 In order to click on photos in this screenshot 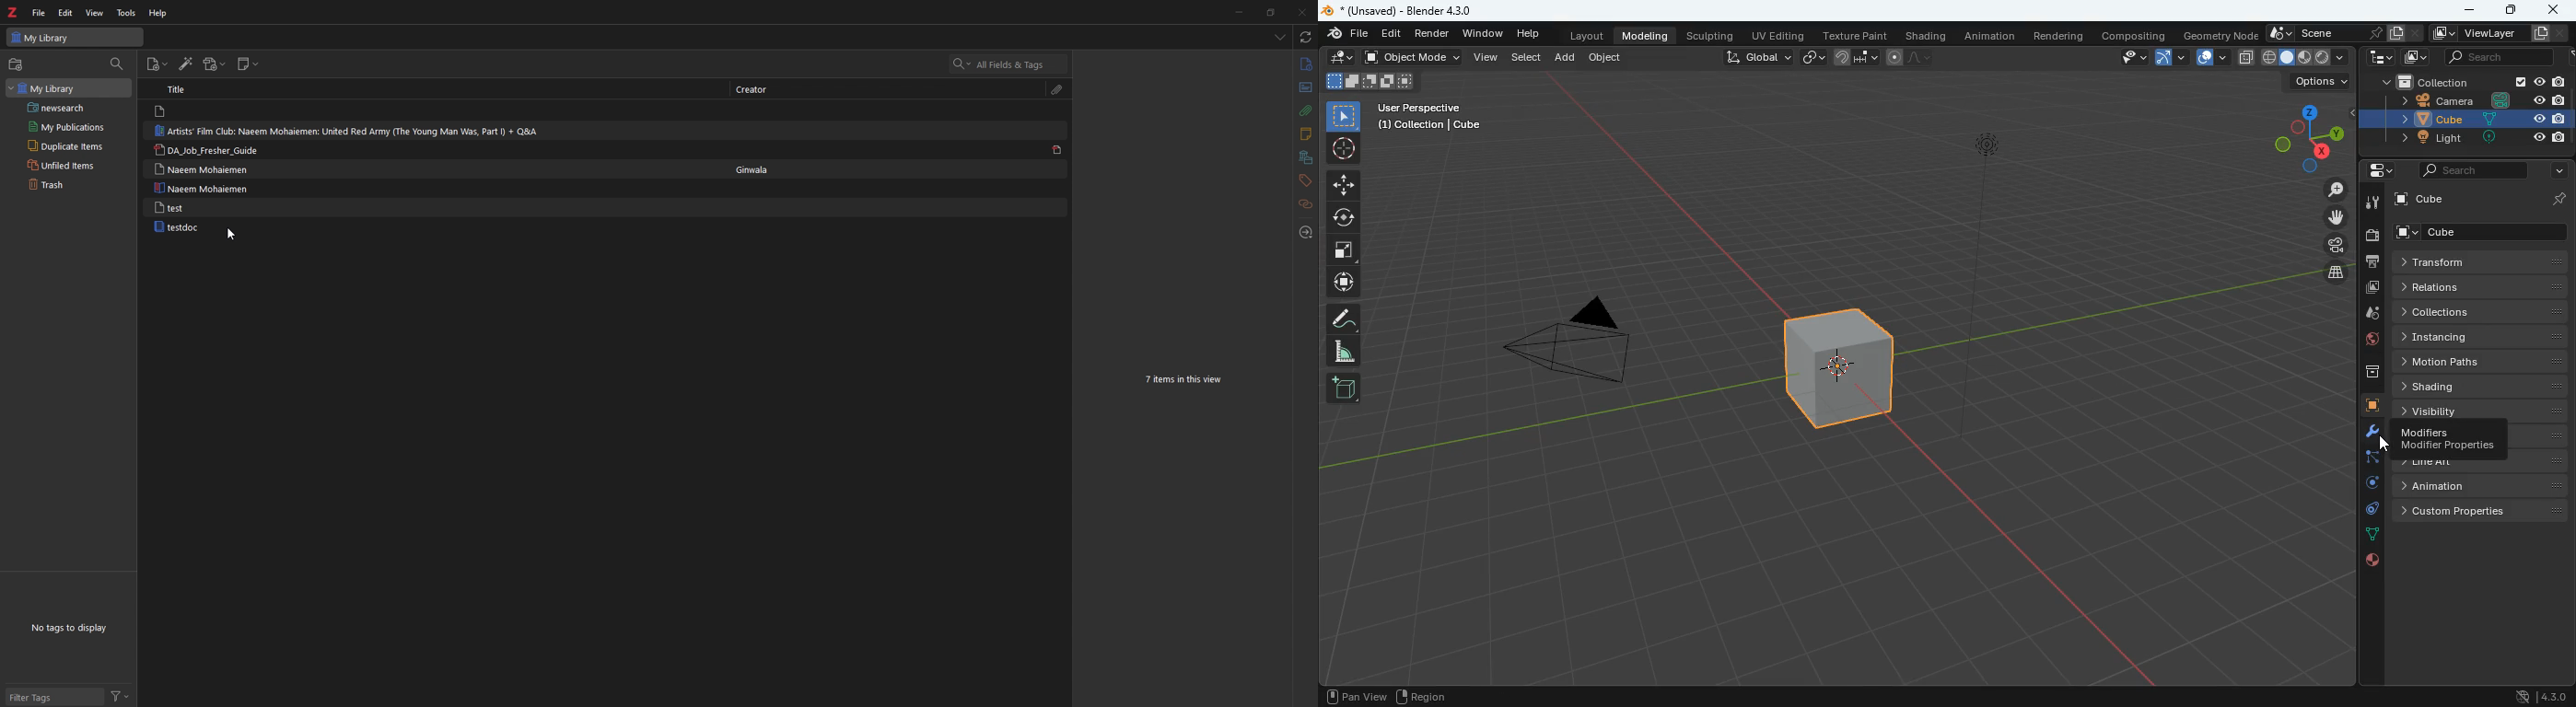, I will do `click(2370, 289)`.